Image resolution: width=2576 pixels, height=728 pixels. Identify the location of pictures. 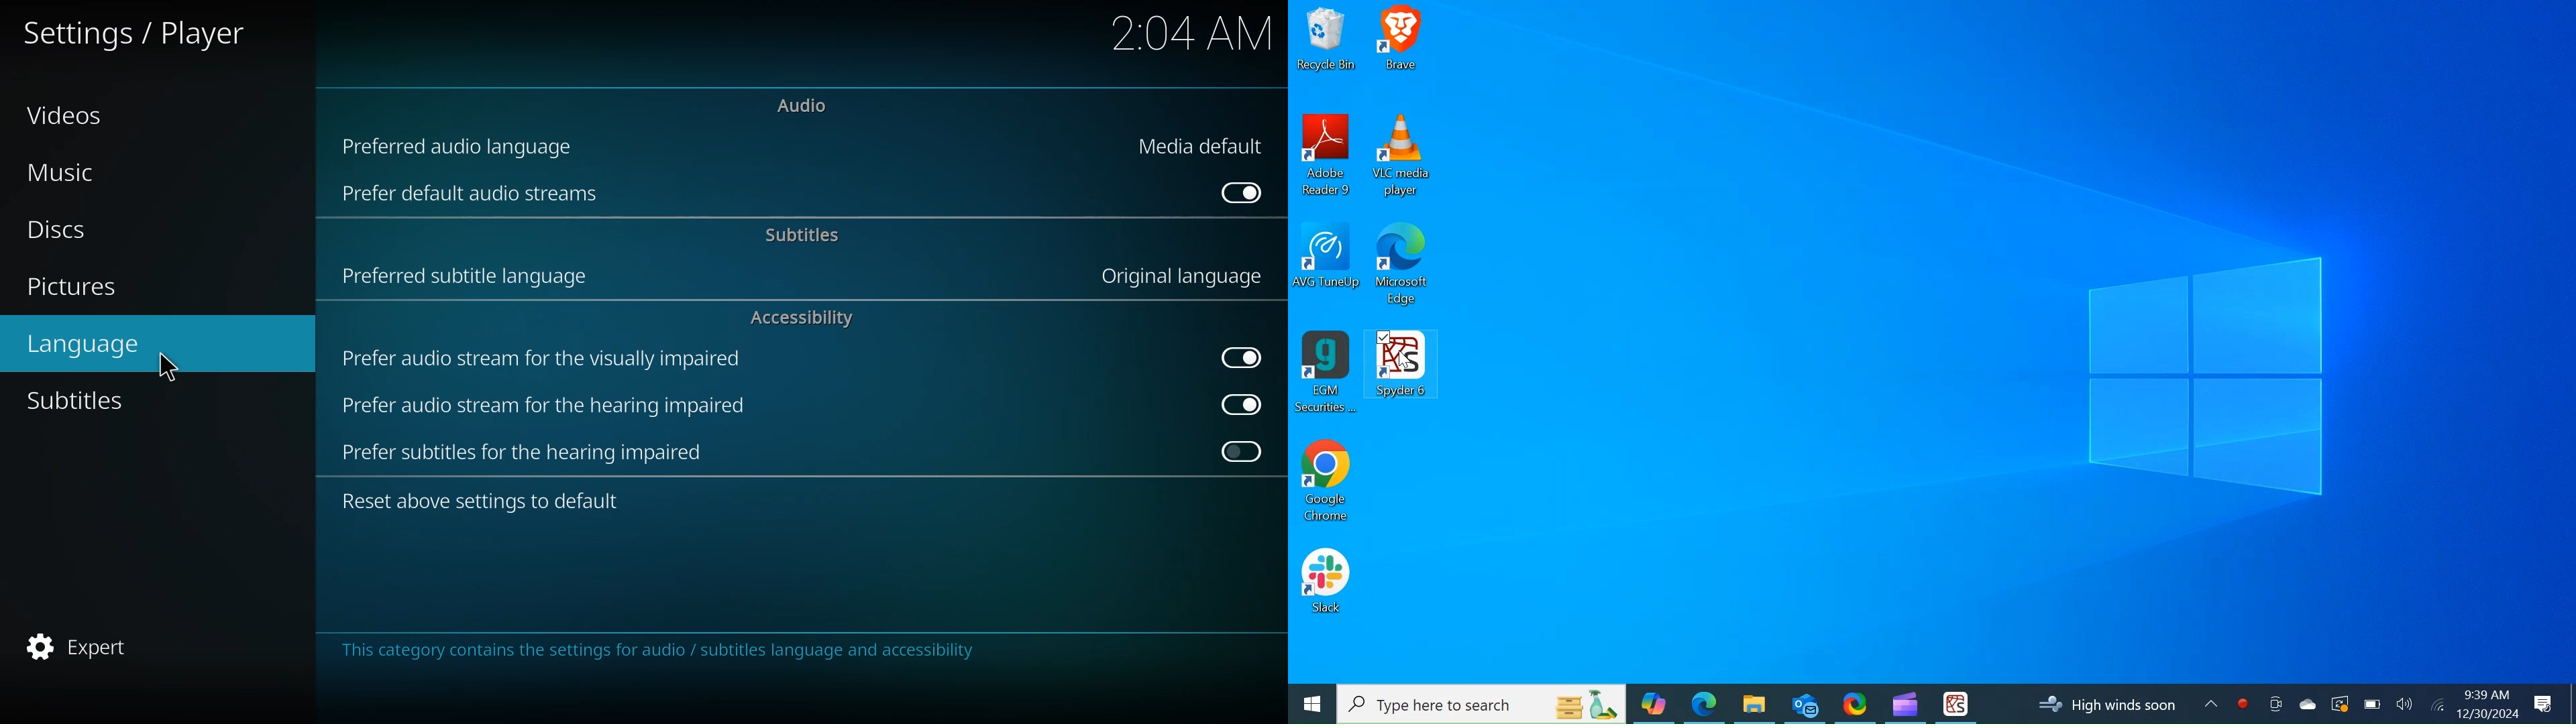
(73, 286).